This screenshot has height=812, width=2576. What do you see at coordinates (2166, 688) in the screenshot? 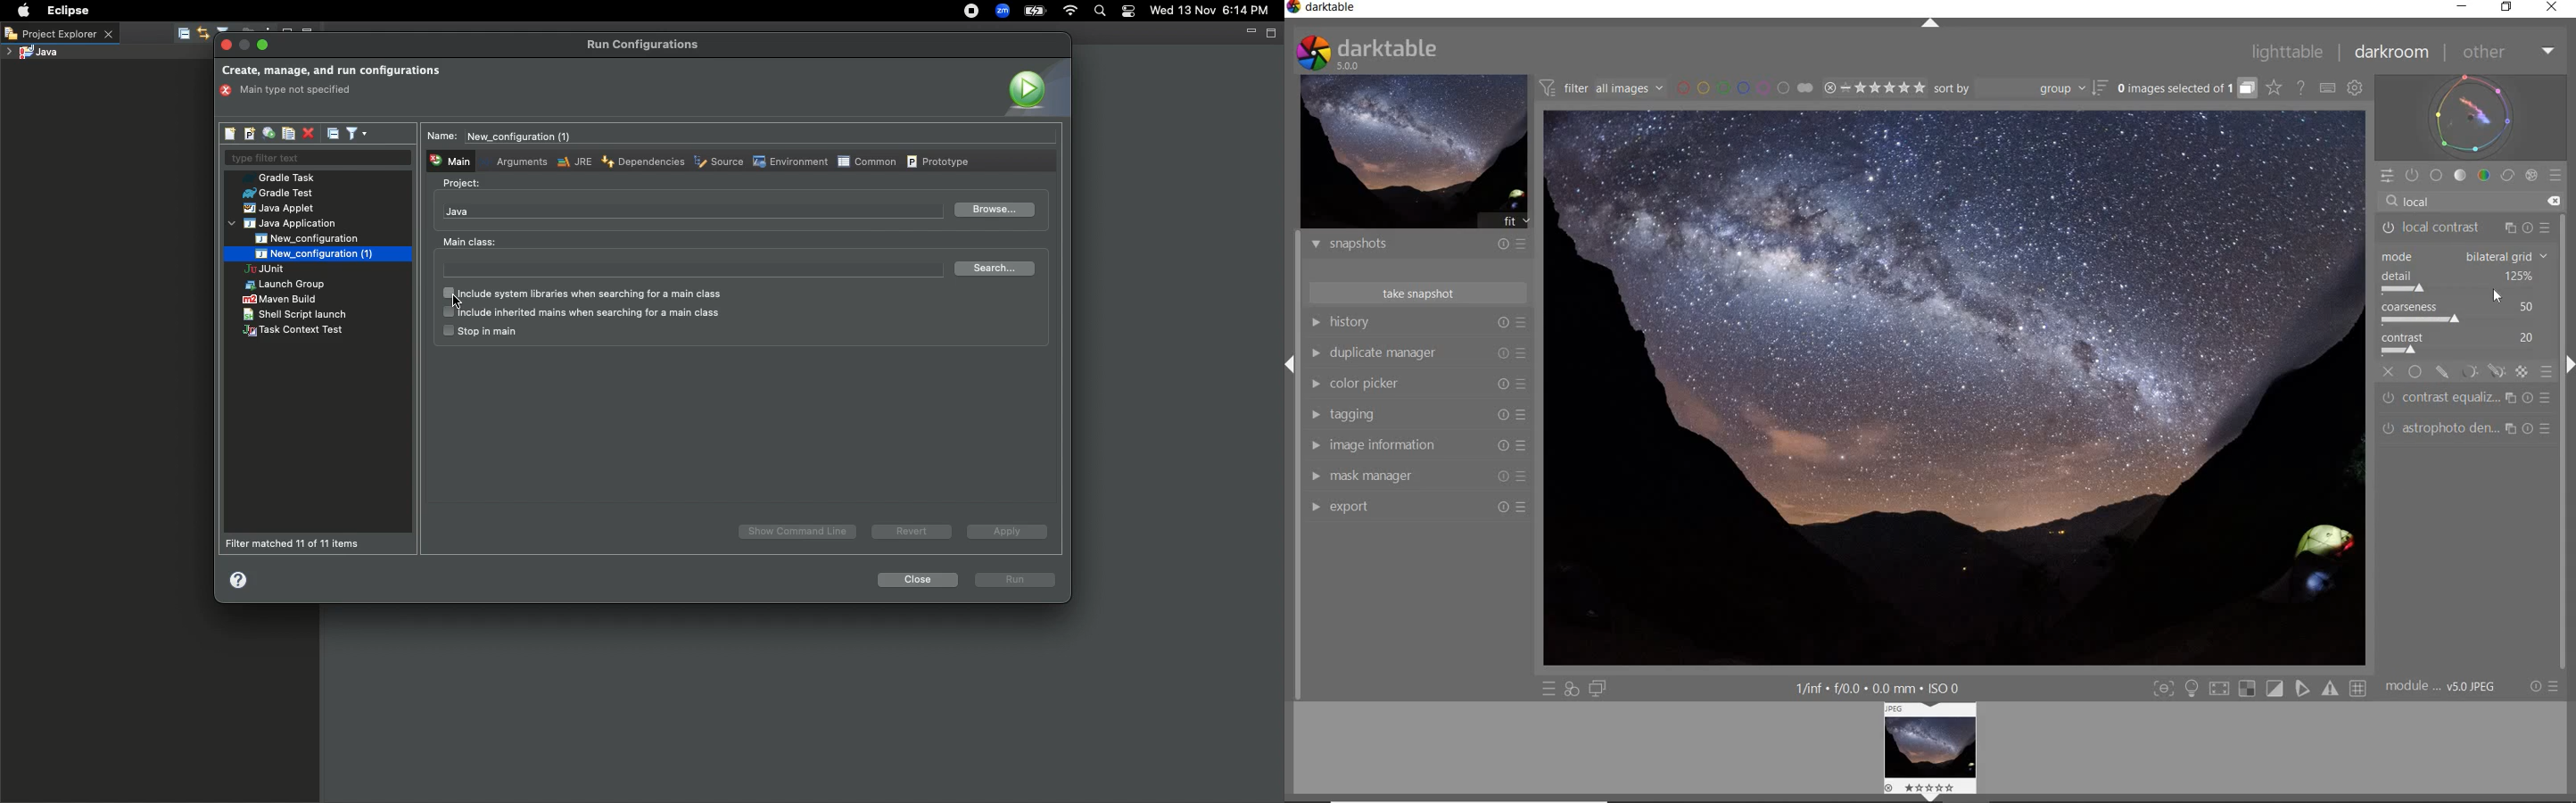
I see `toggle focus-peaking mode` at bounding box center [2166, 688].